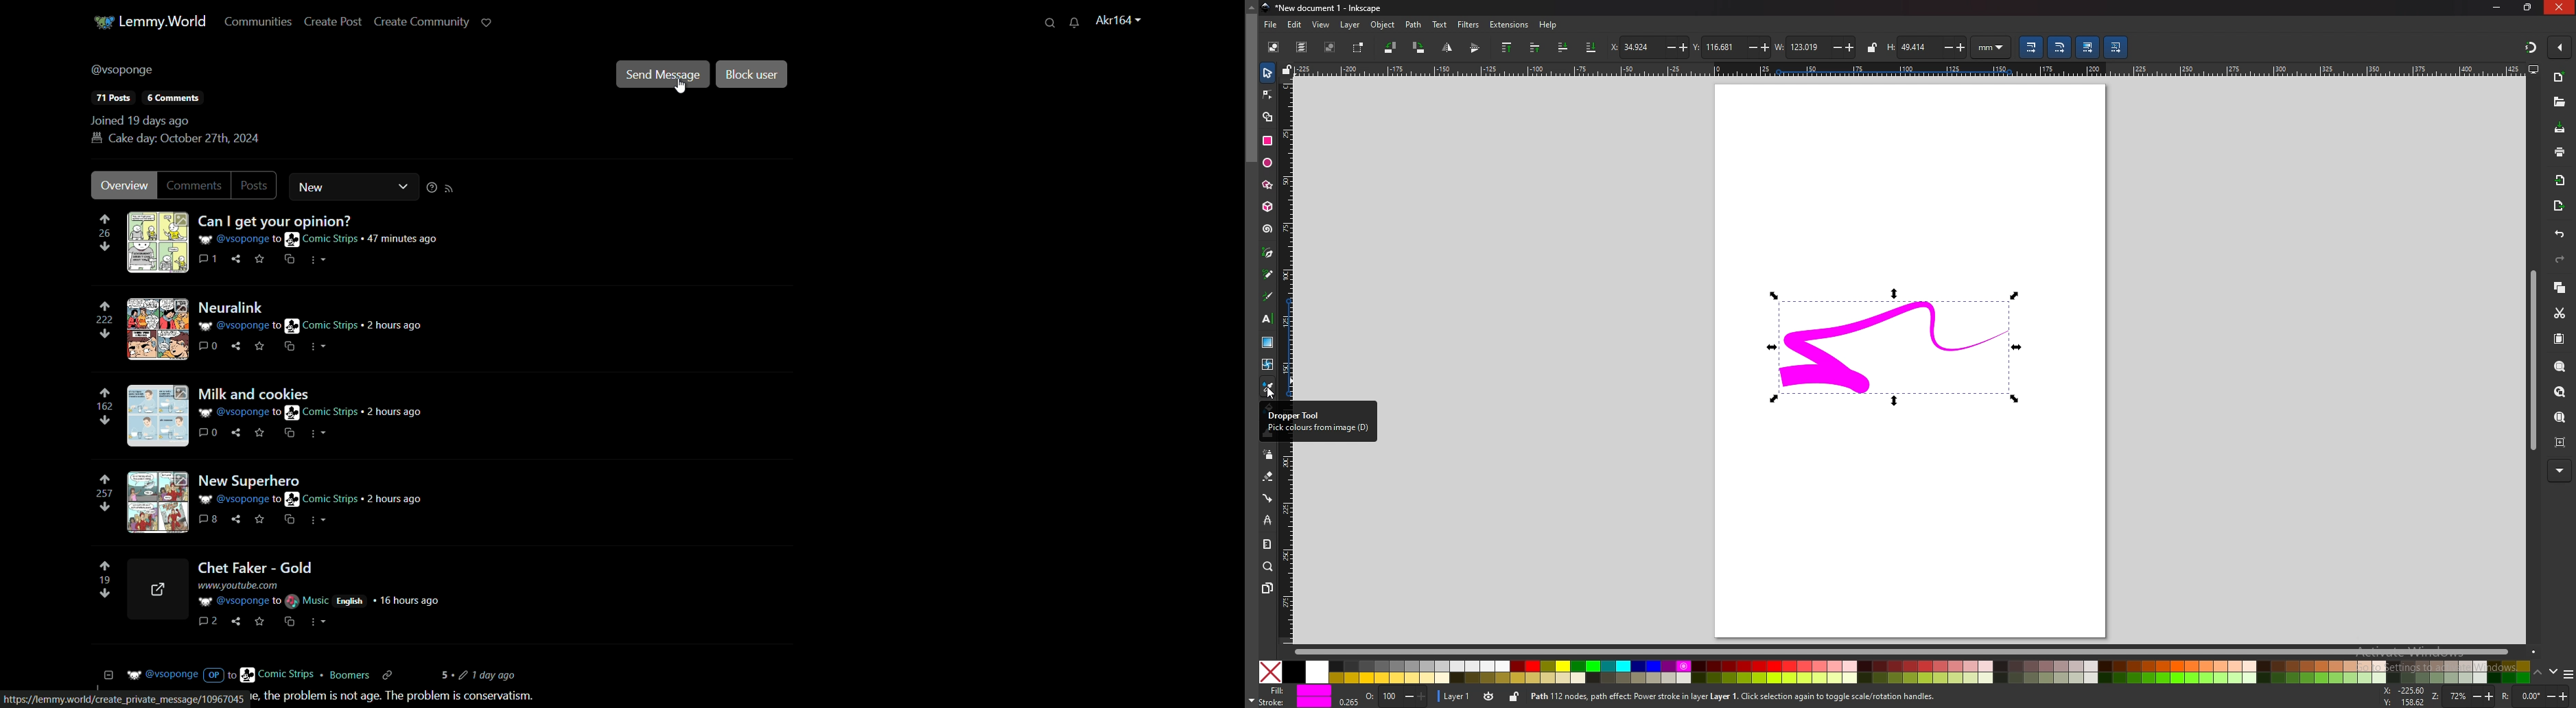 This screenshot has width=2576, height=728. I want to click on share, so click(238, 258).